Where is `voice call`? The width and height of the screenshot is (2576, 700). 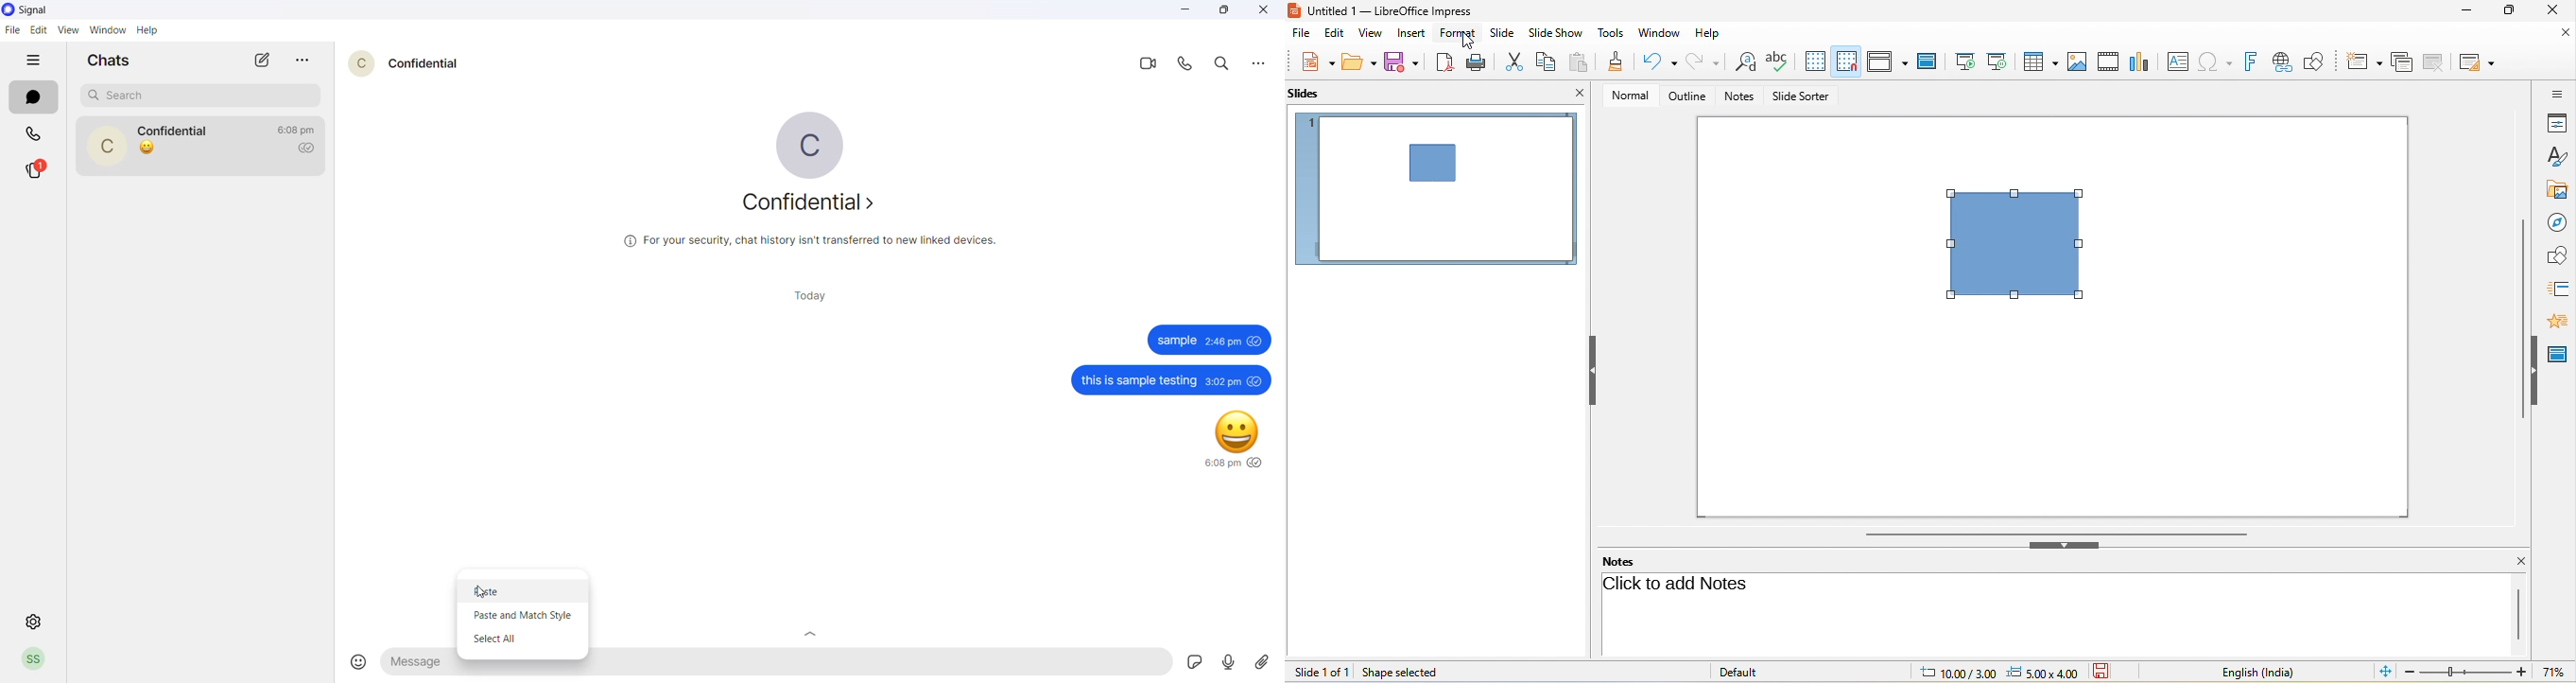 voice call is located at coordinates (1190, 68).